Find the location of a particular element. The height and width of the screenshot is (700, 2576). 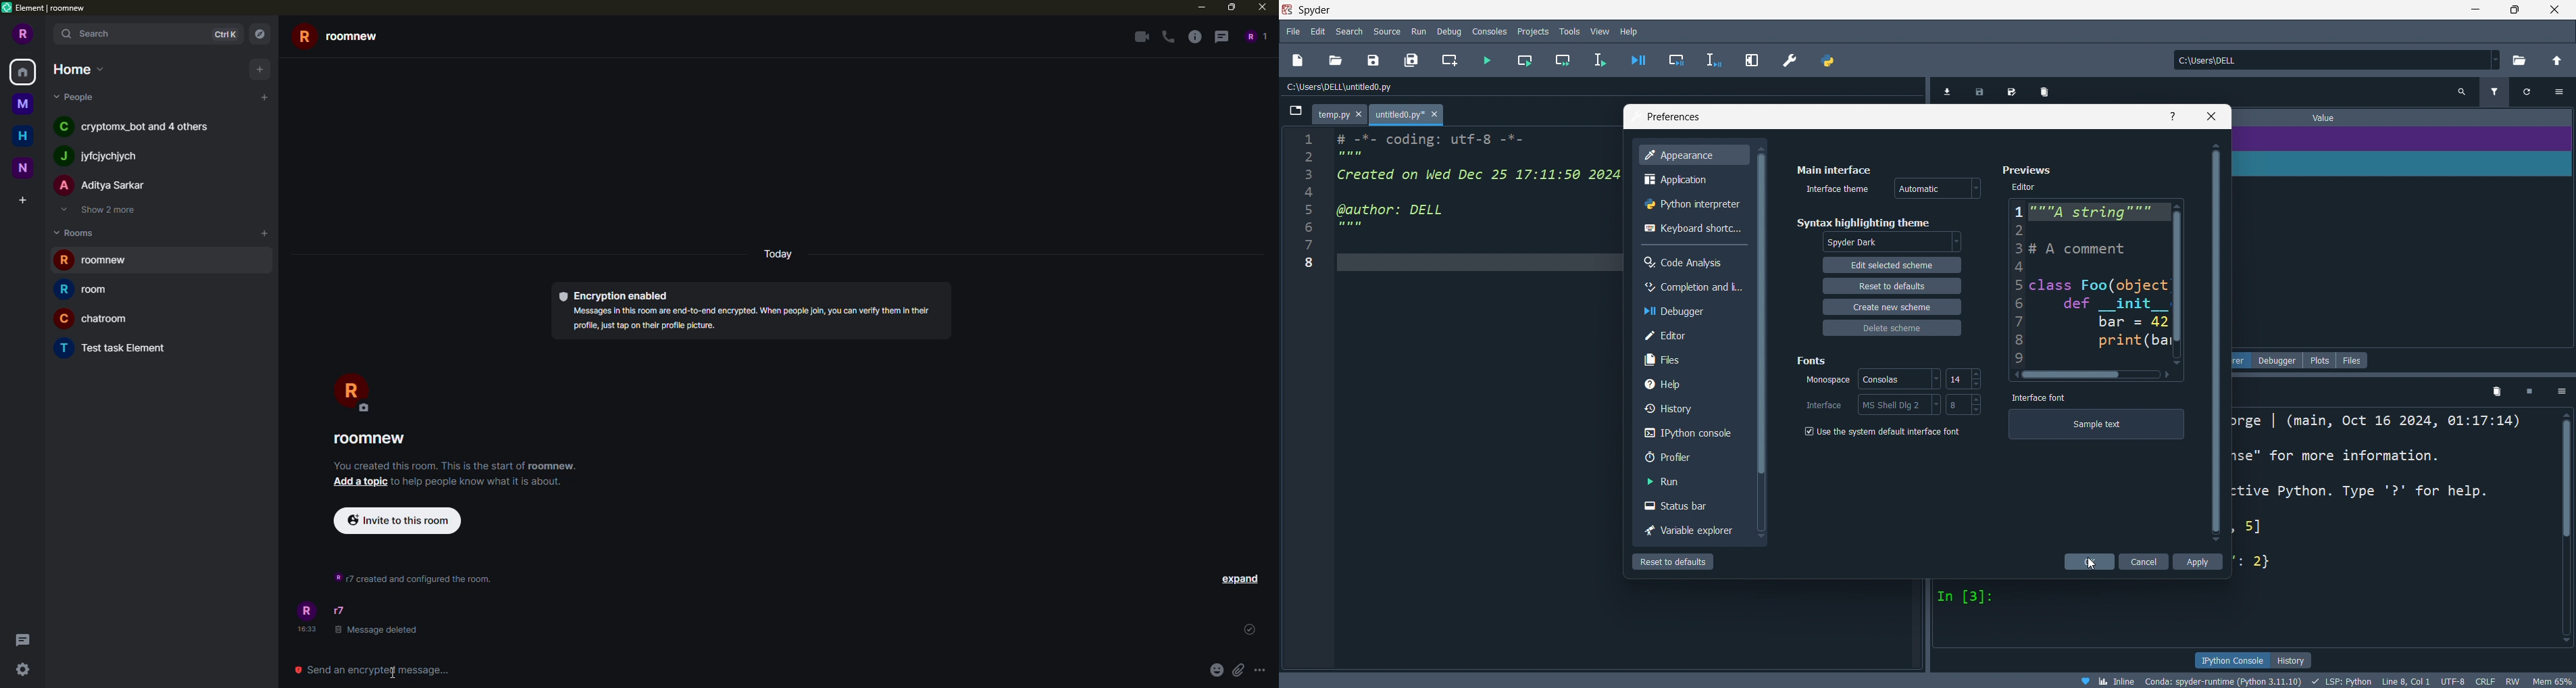

open directory is located at coordinates (2556, 61).